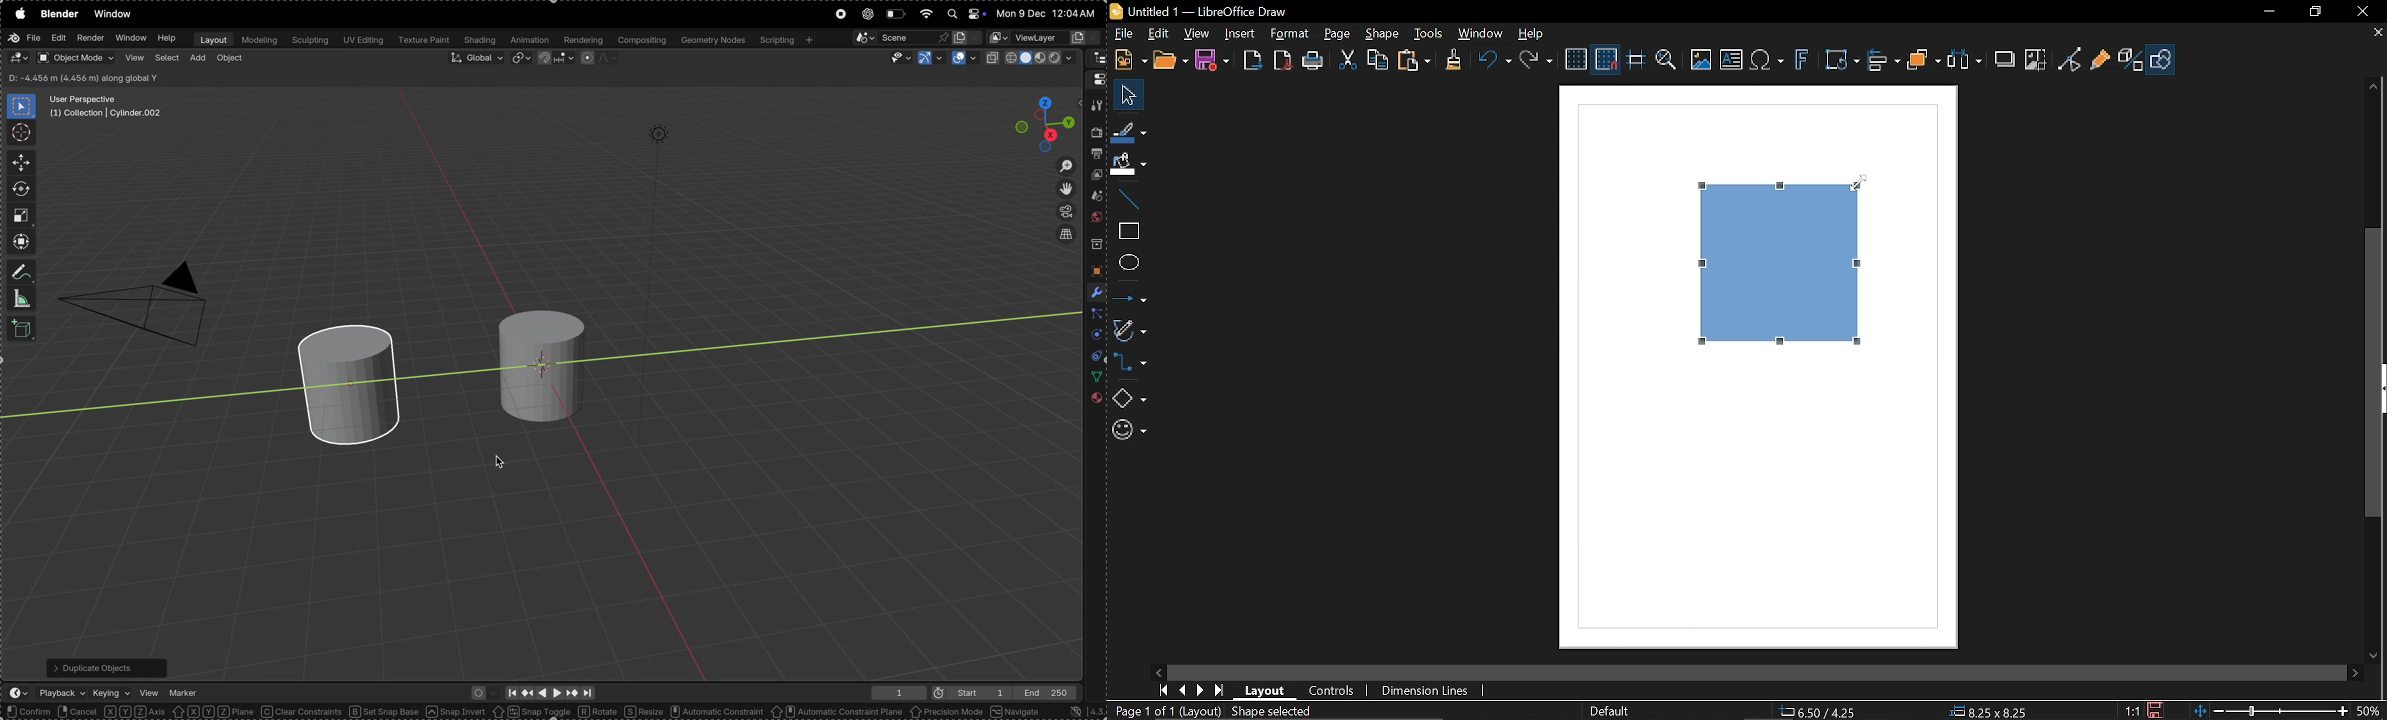 This screenshot has height=728, width=2408. I want to click on Minimize, so click(2267, 11).